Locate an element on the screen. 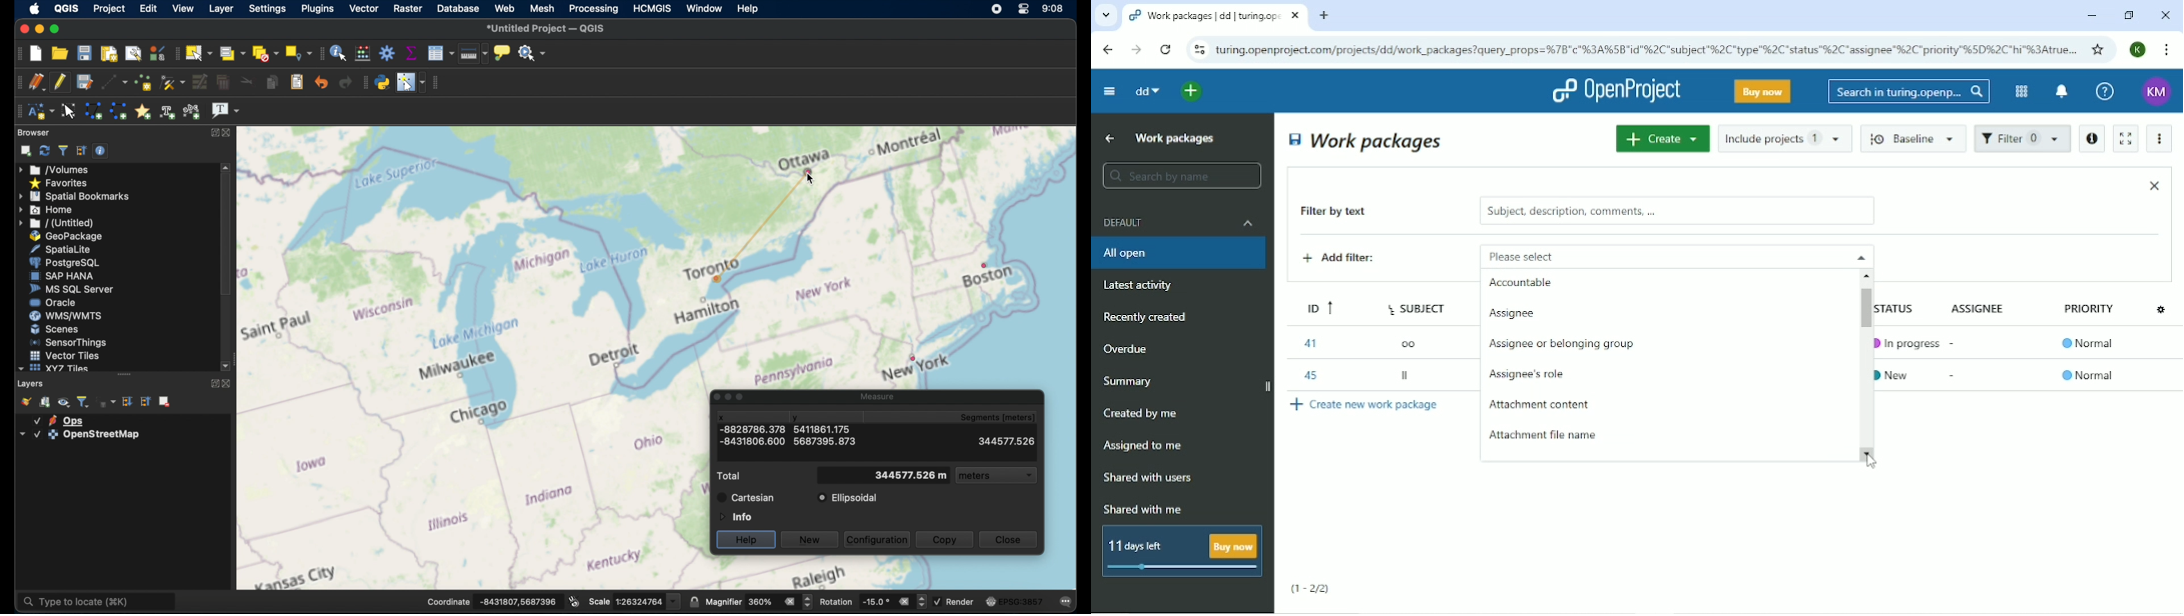  delete selected is located at coordinates (222, 82).